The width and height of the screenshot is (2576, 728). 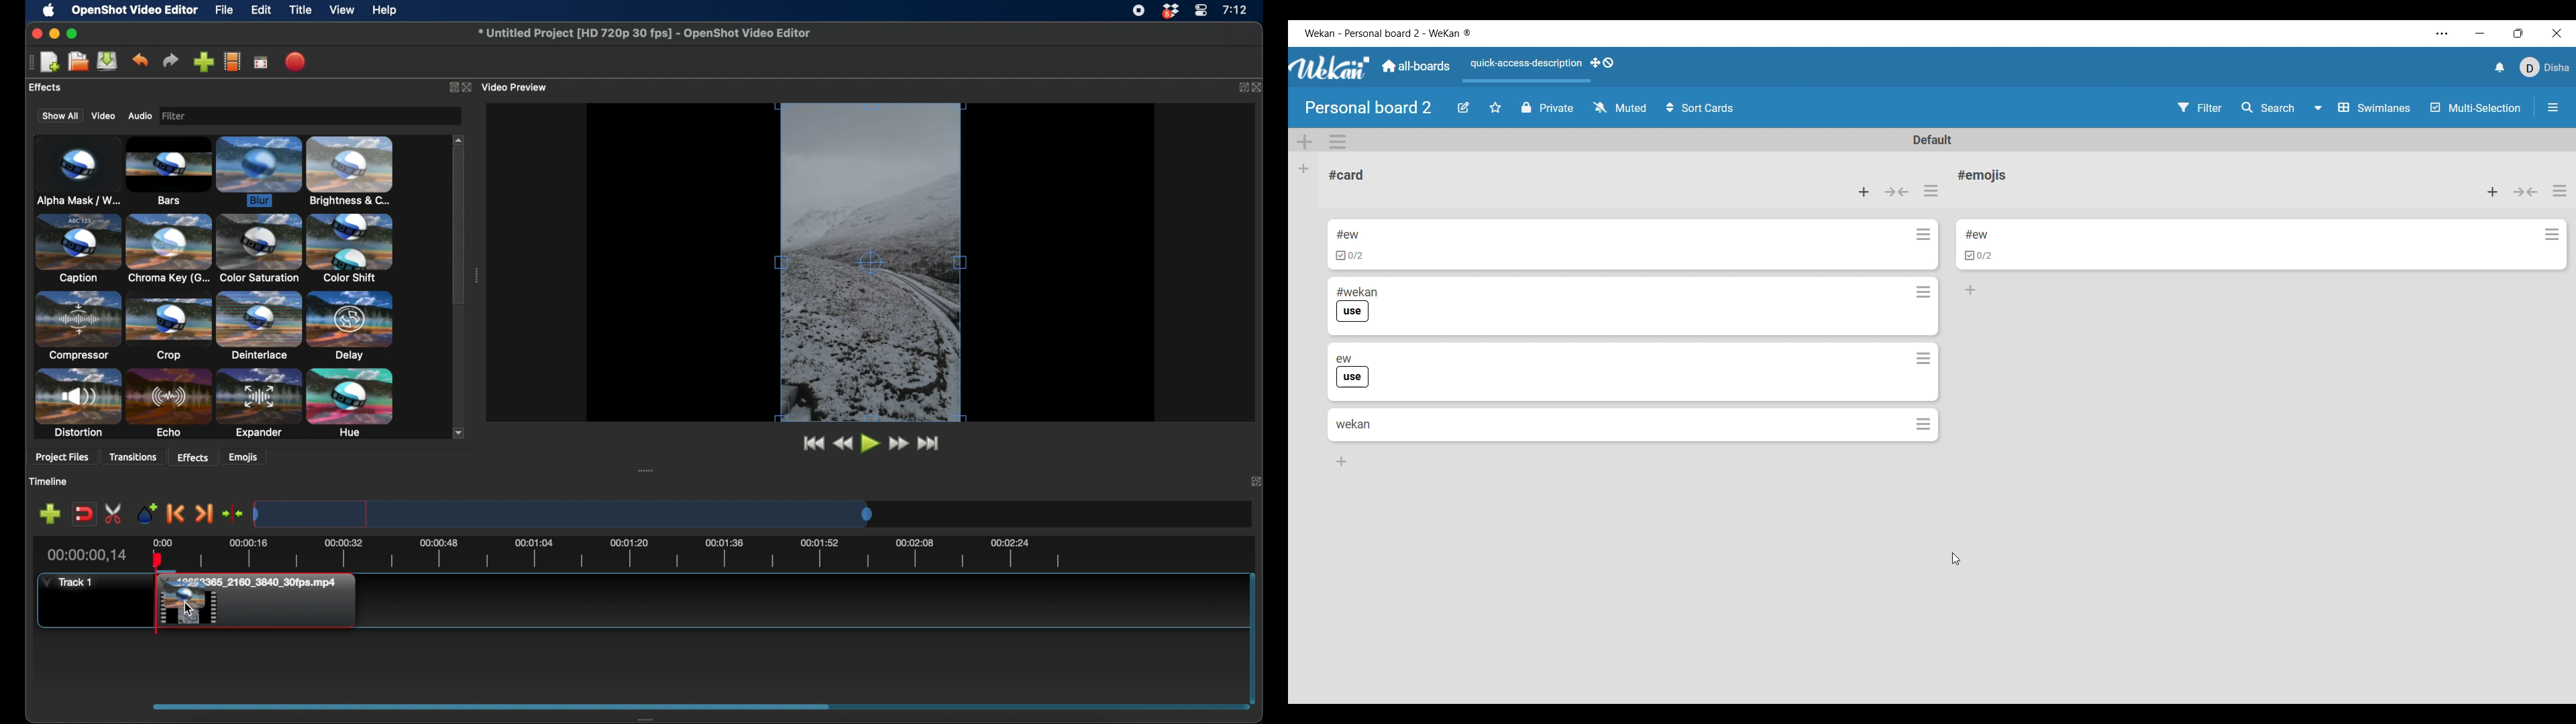 What do you see at coordinates (1701, 108) in the screenshot?
I see `Sort card options` at bounding box center [1701, 108].